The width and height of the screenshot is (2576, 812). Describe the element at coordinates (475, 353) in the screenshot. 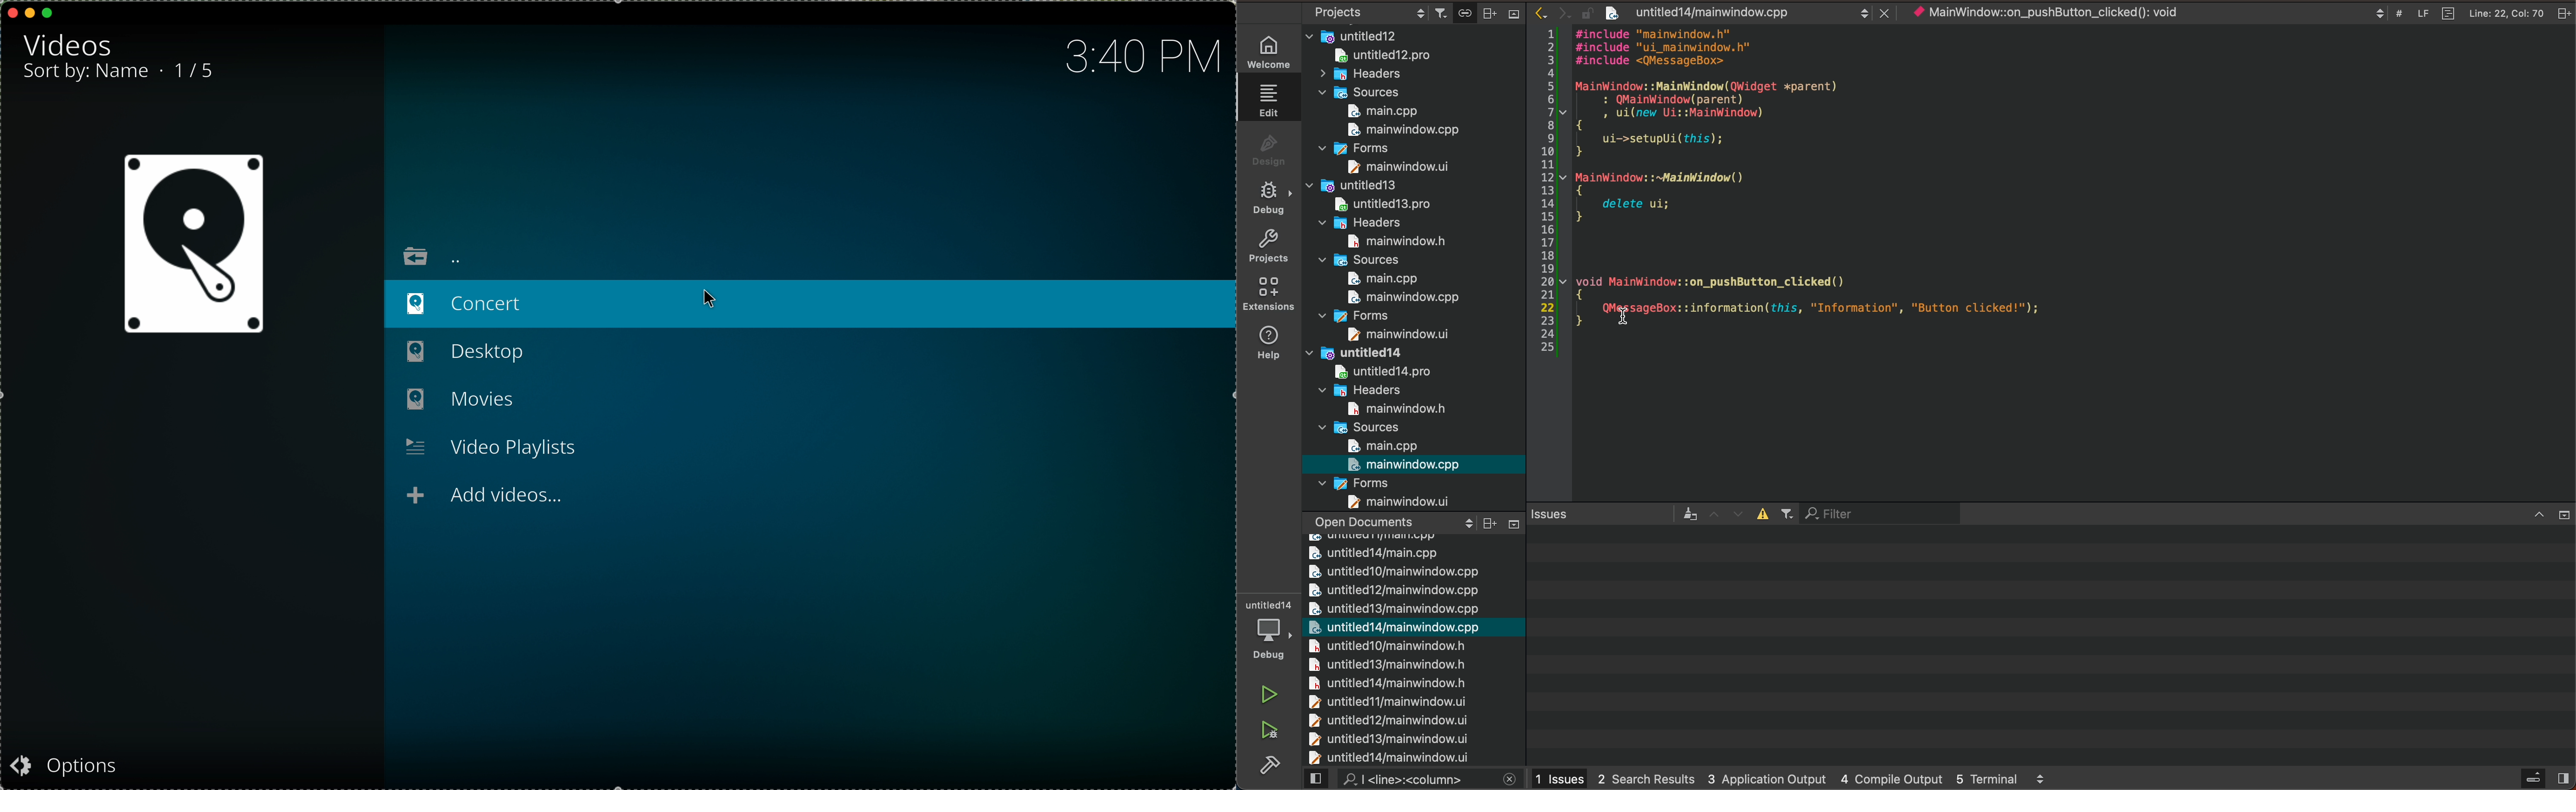

I see `Desktop` at that location.